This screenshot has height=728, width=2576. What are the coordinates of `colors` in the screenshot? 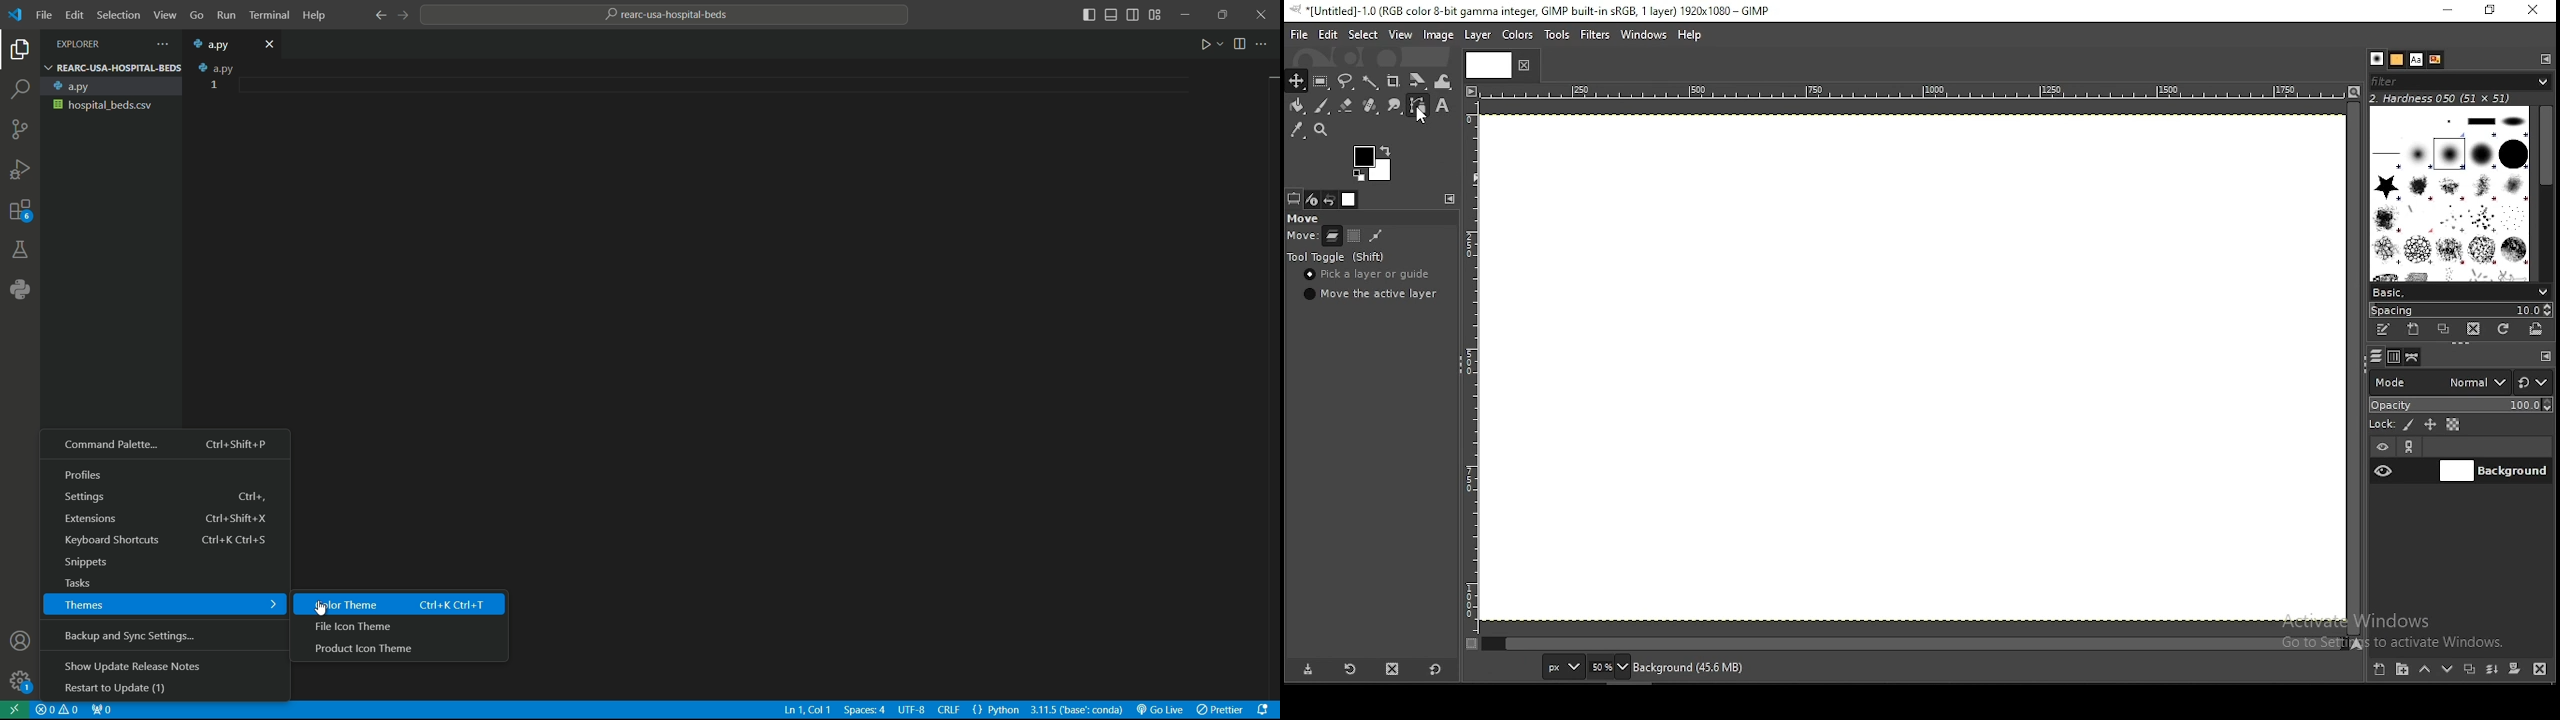 It's located at (1368, 162).